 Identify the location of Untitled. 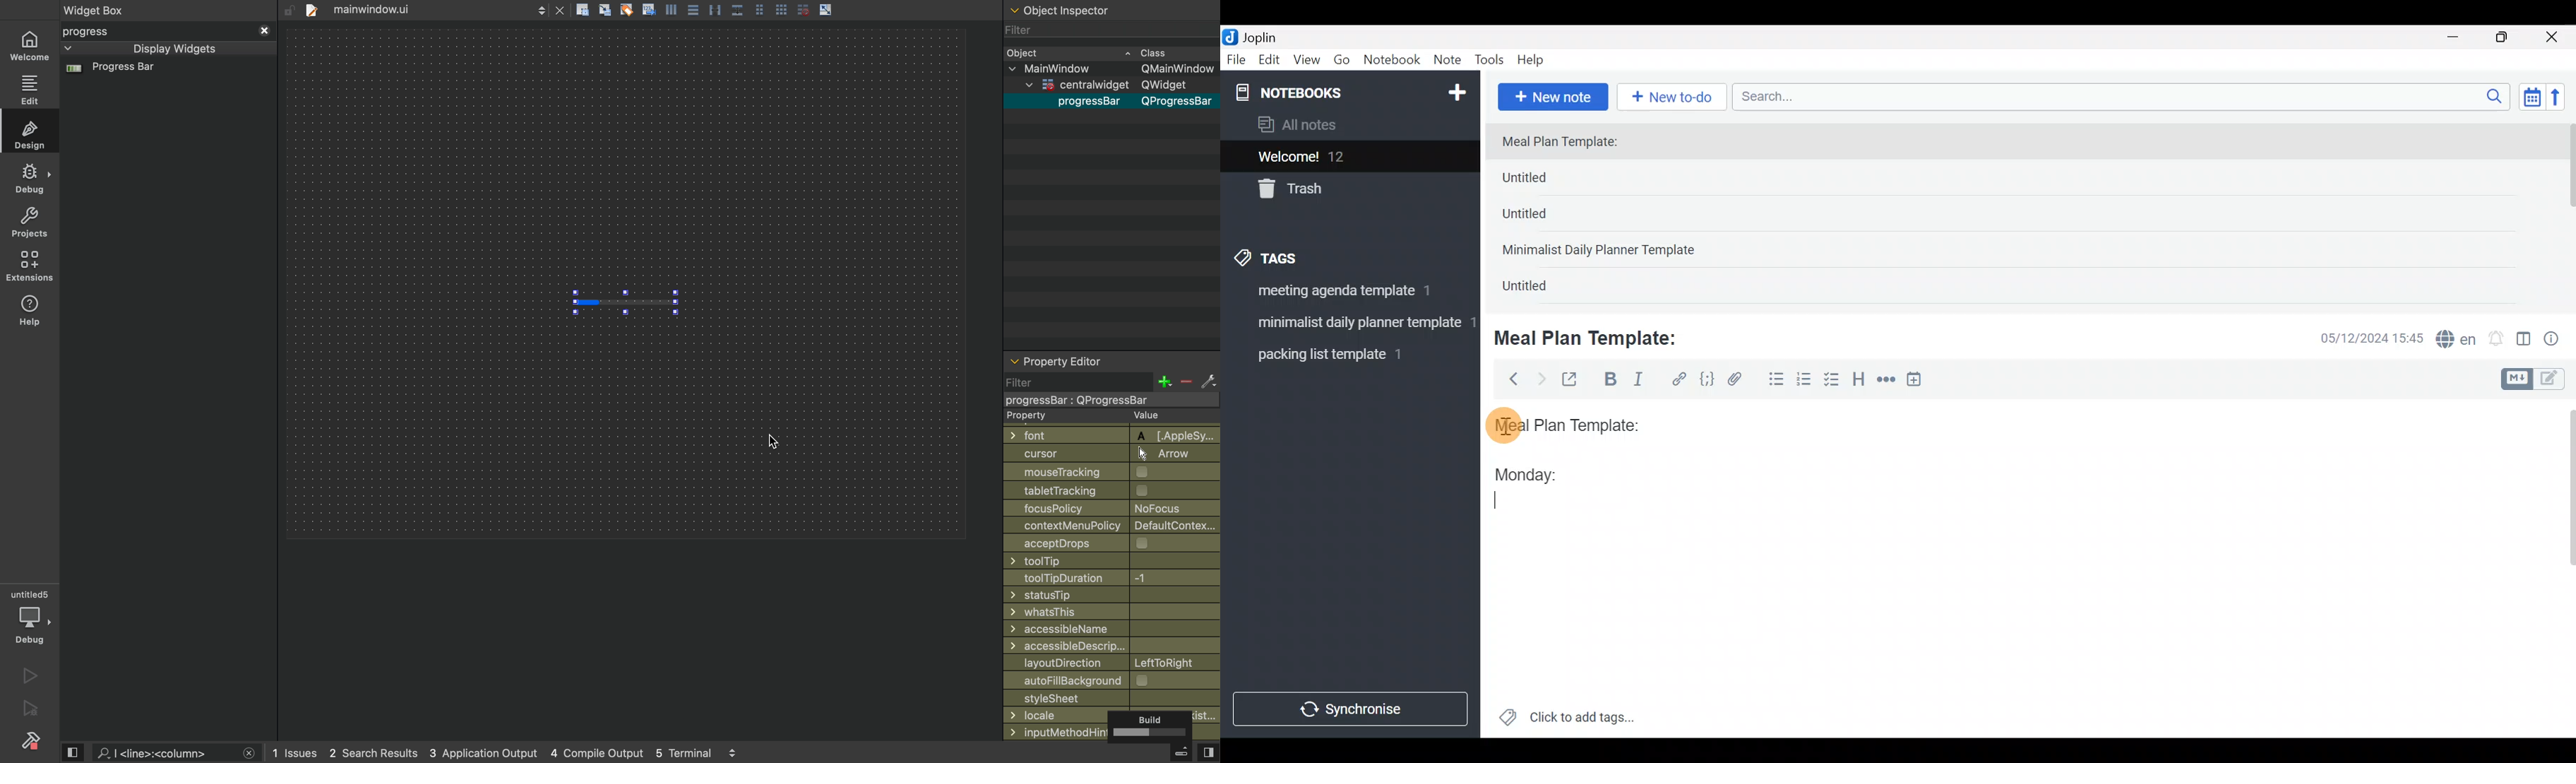
(1544, 218).